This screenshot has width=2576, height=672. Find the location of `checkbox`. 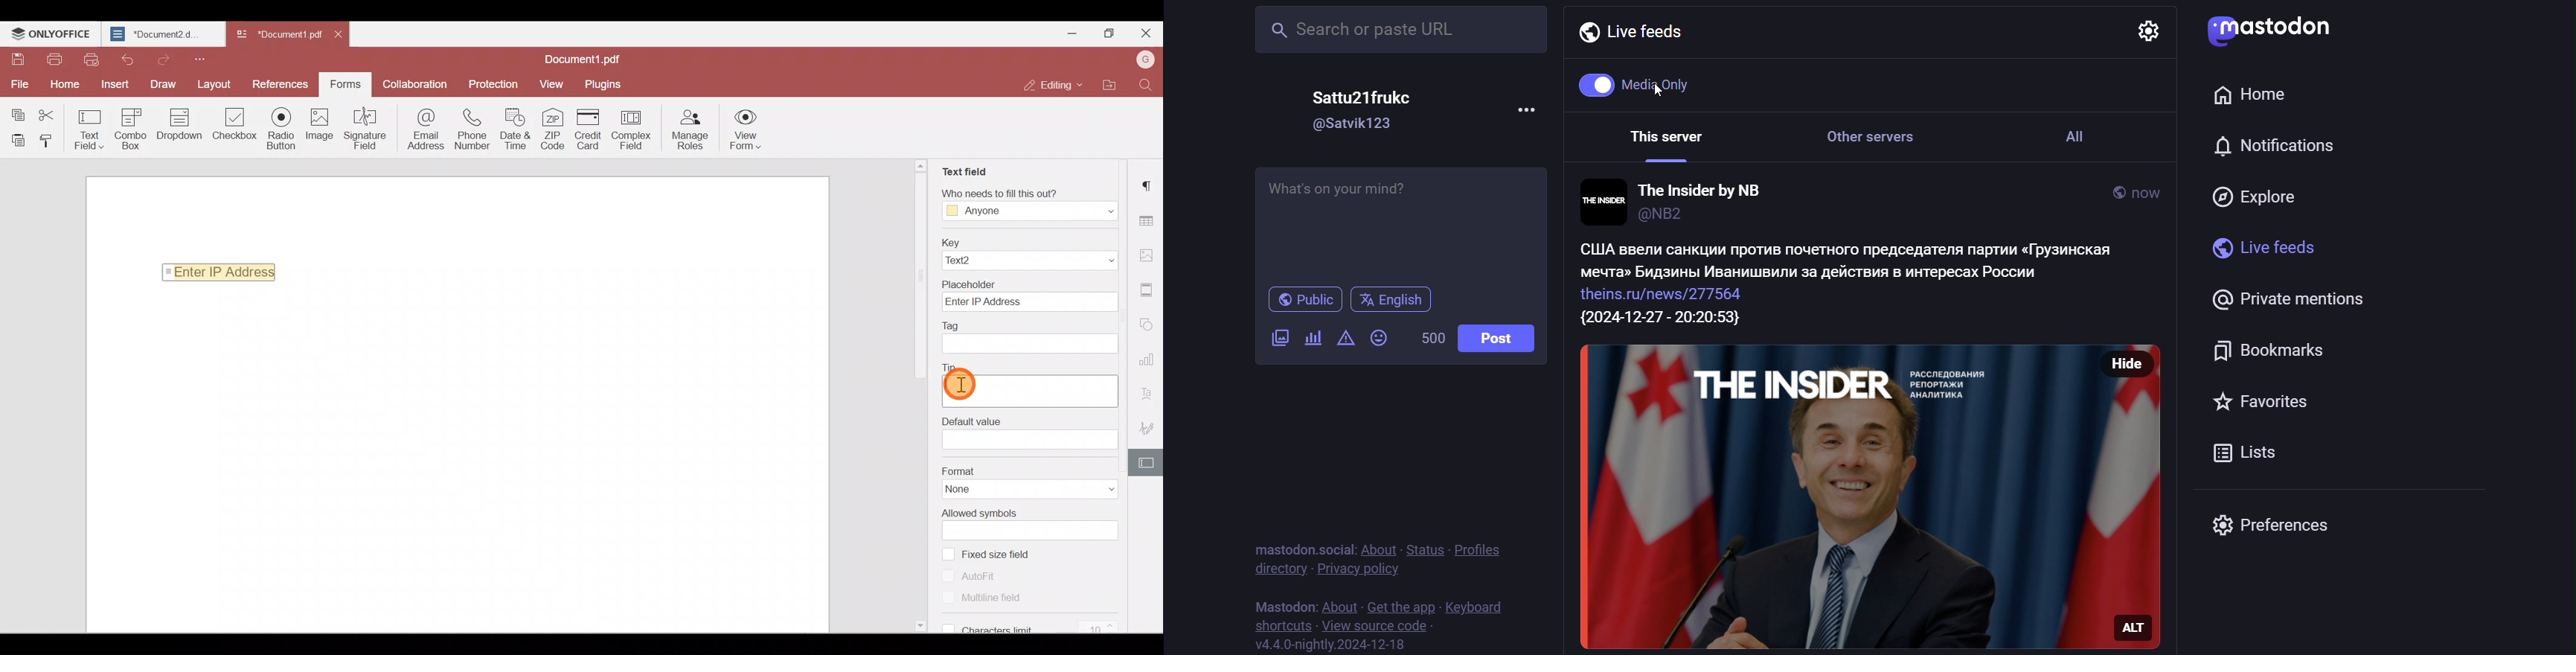

checkbox is located at coordinates (946, 626).